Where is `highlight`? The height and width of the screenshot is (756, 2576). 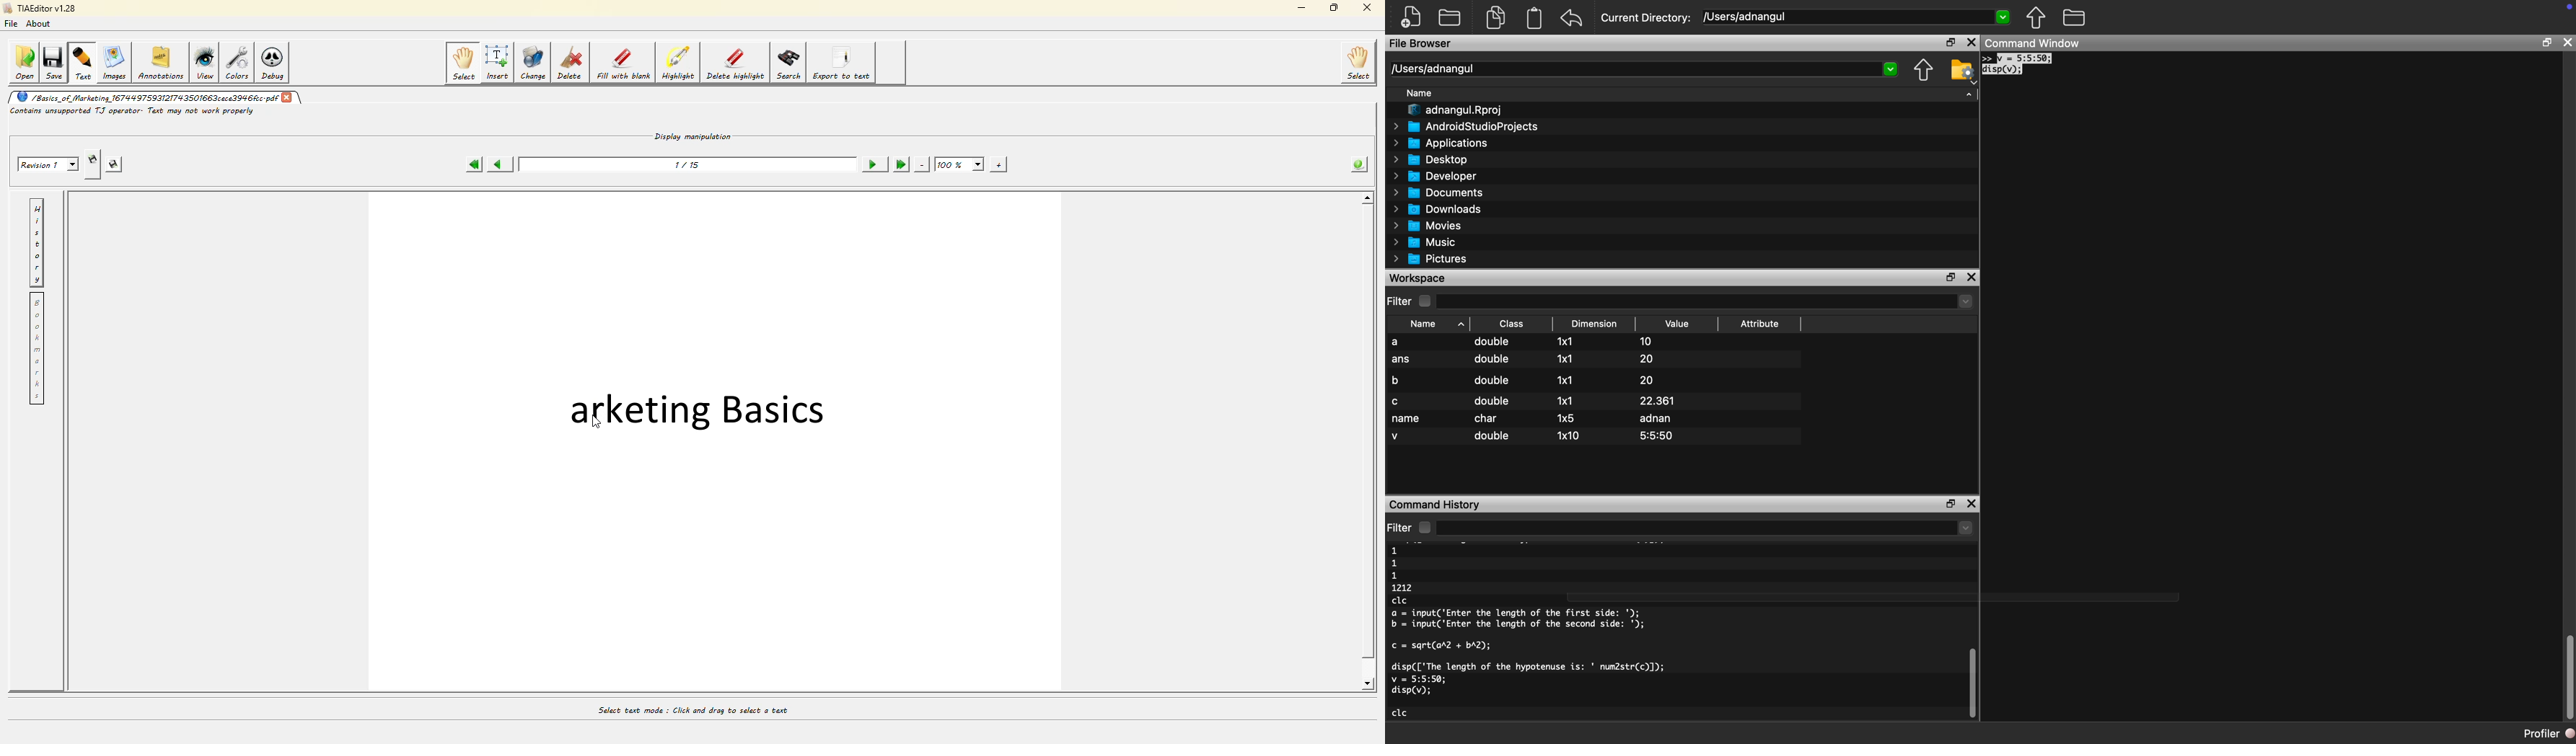 highlight is located at coordinates (678, 63).